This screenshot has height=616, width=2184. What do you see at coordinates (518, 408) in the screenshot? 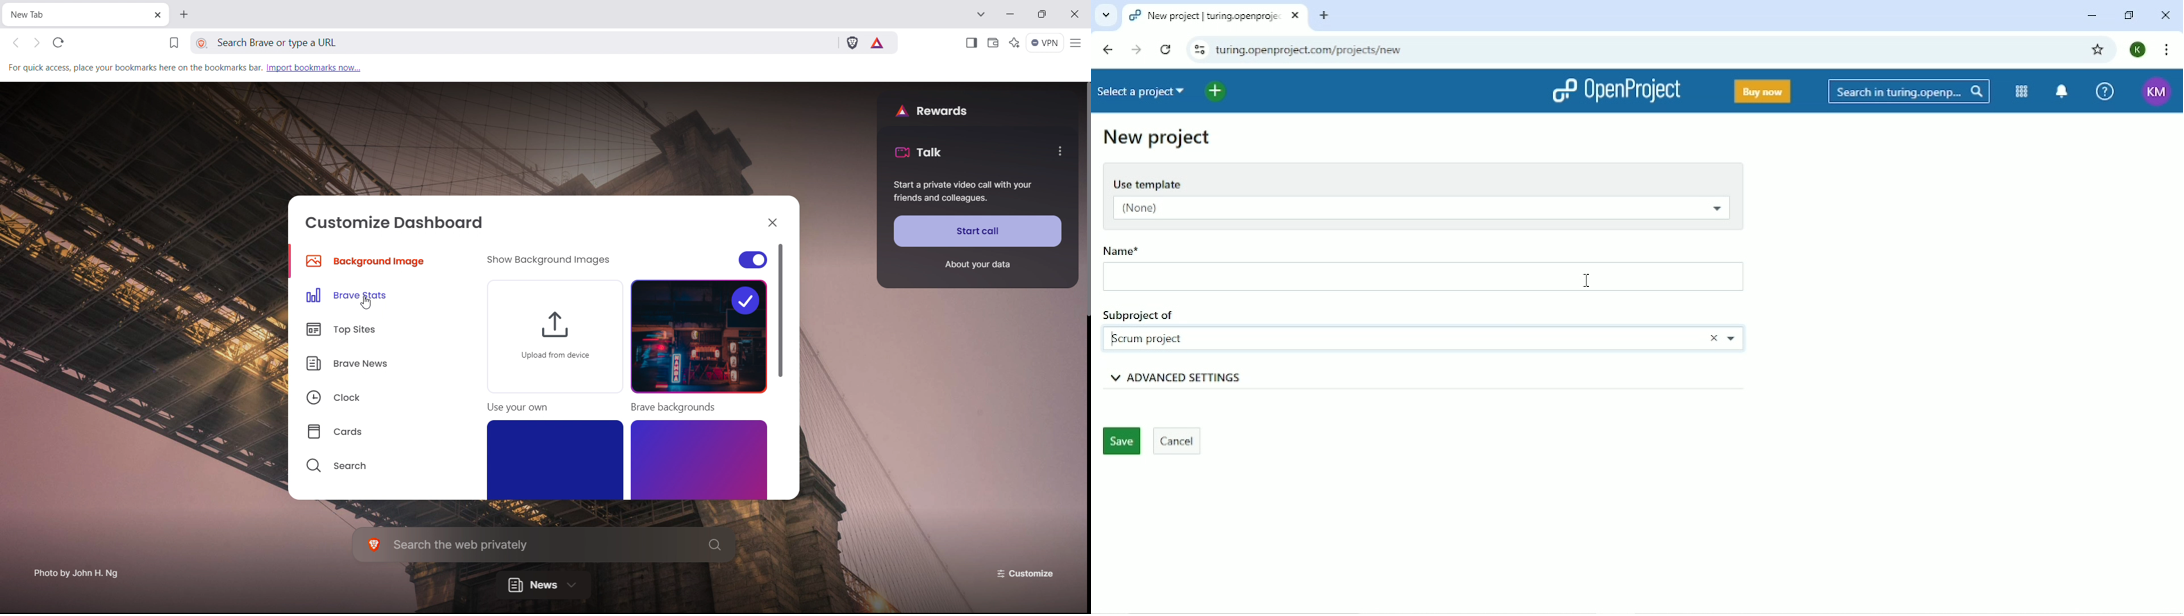
I see `Use your own` at bounding box center [518, 408].